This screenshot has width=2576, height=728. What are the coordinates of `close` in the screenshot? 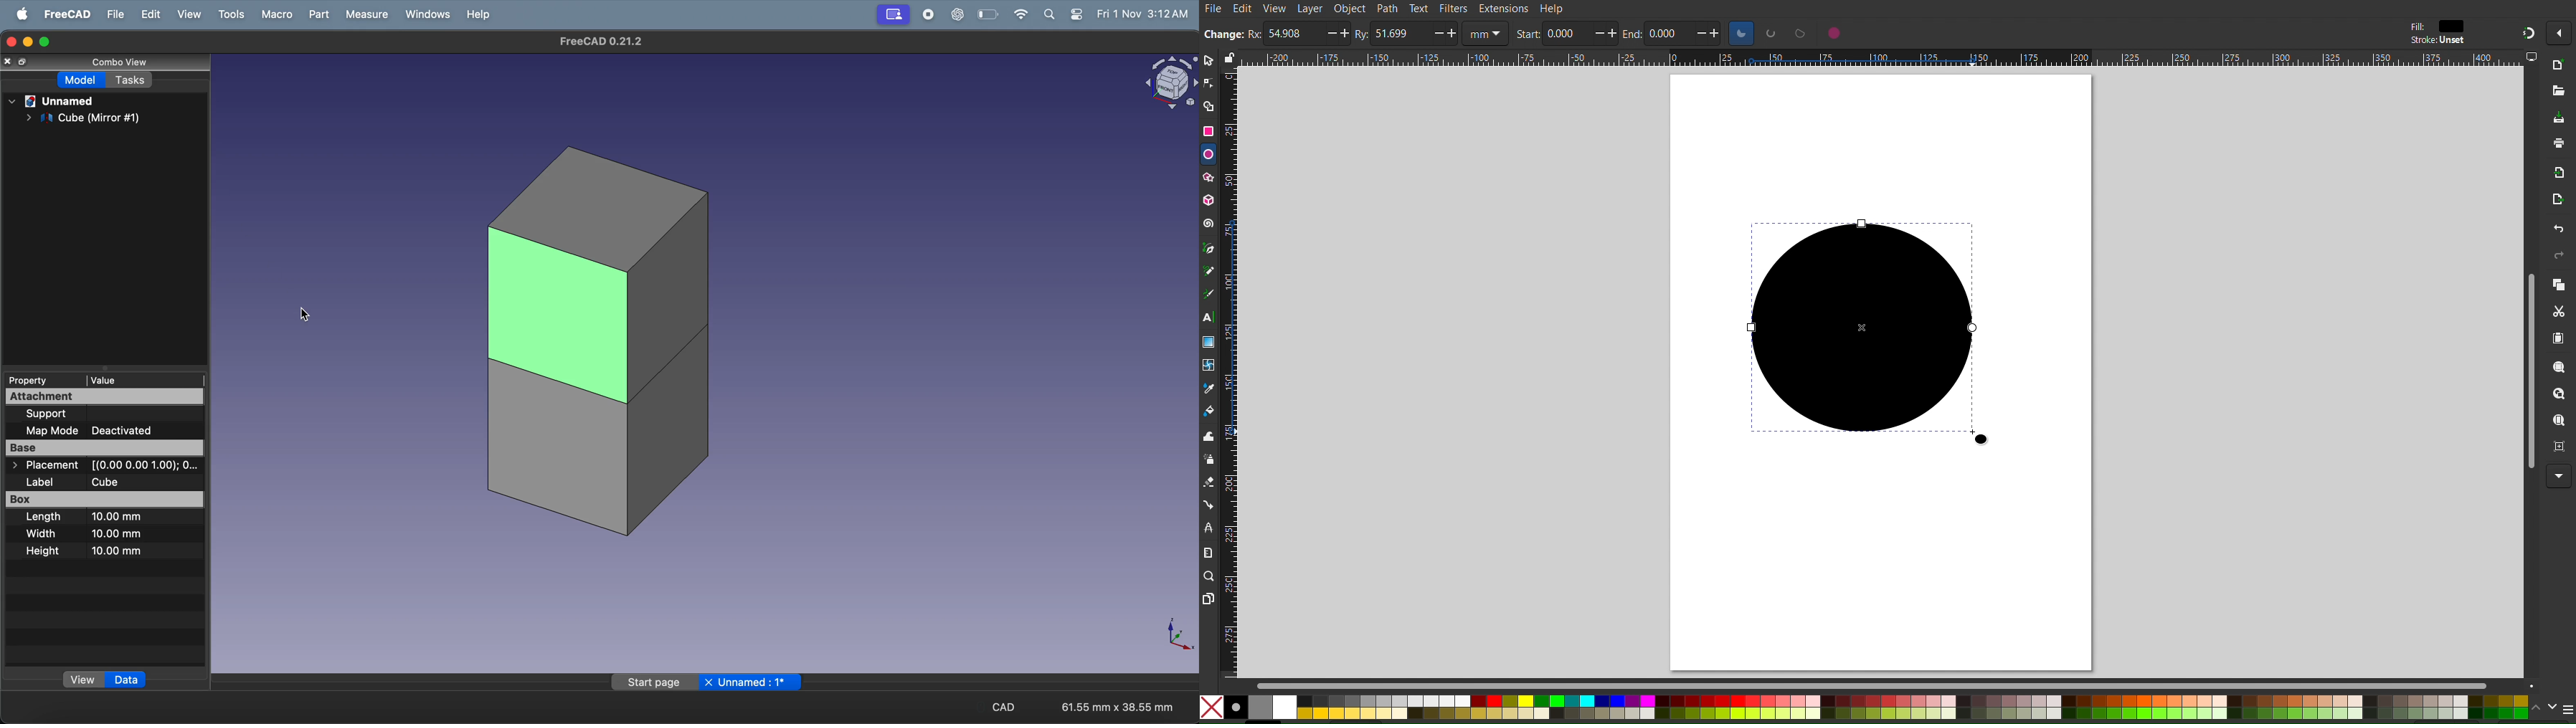 It's located at (10, 60).